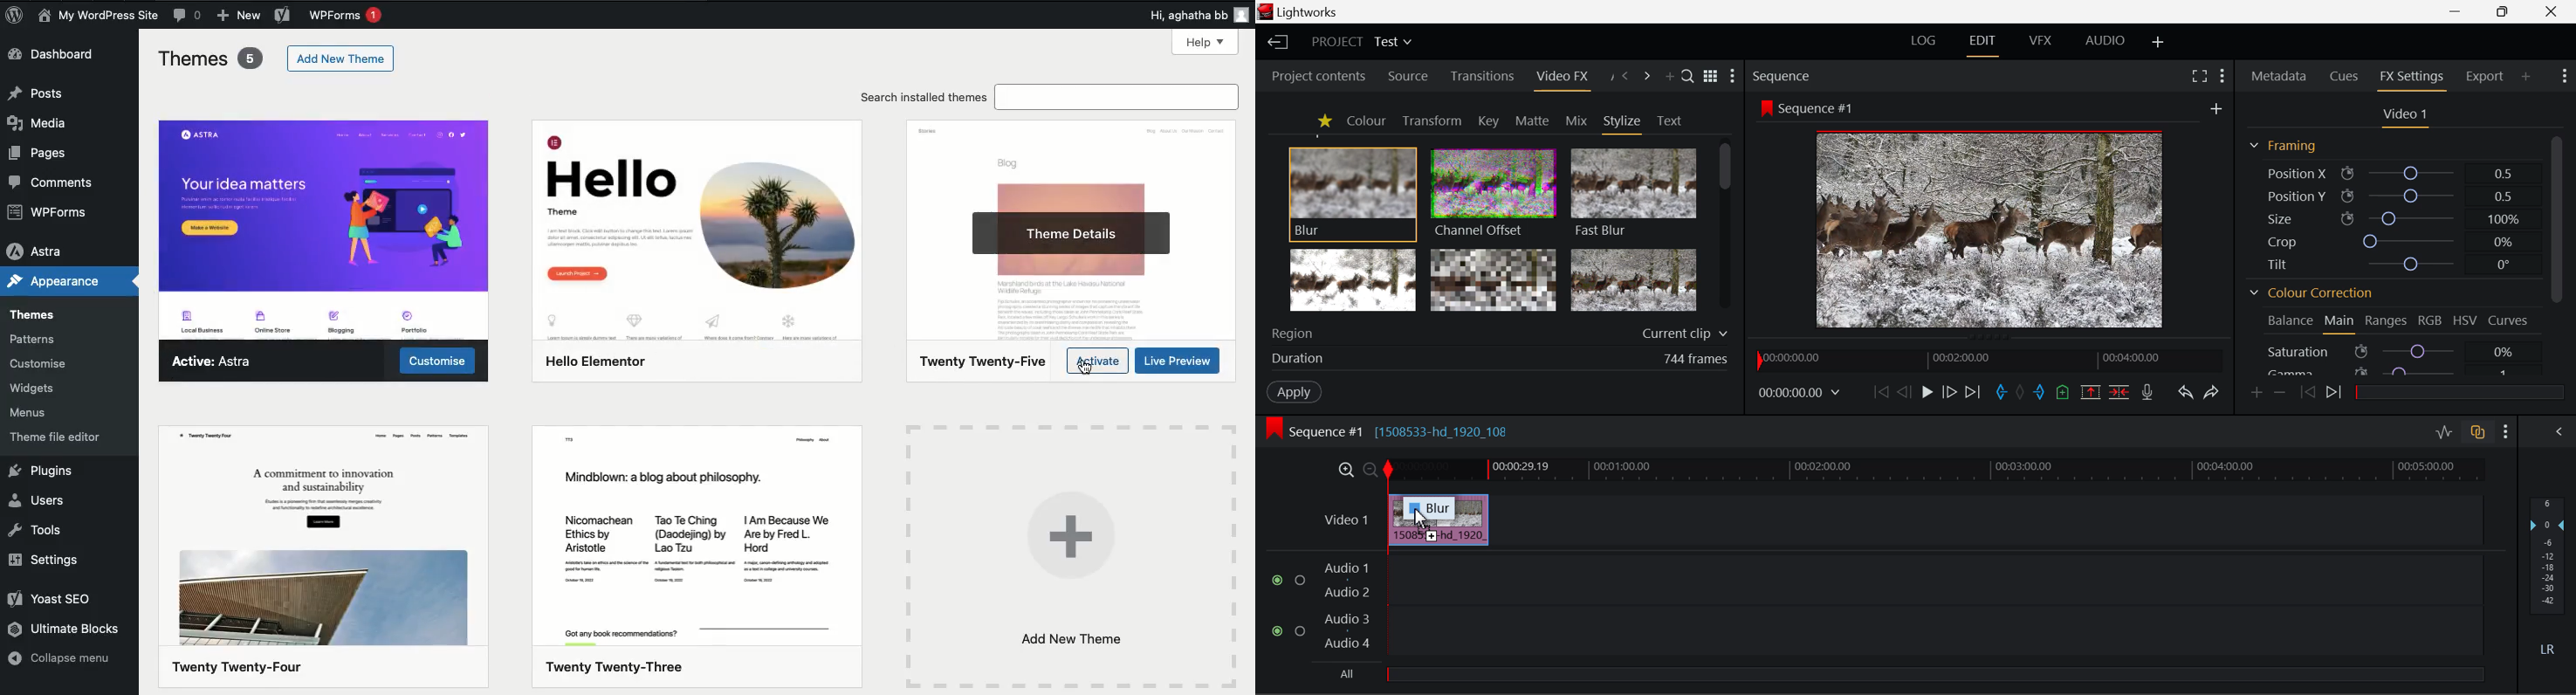 This screenshot has width=2576, height=700. Describe the element at coordinates (30, 341) in the screenshot. I see `Patterns` at that location.